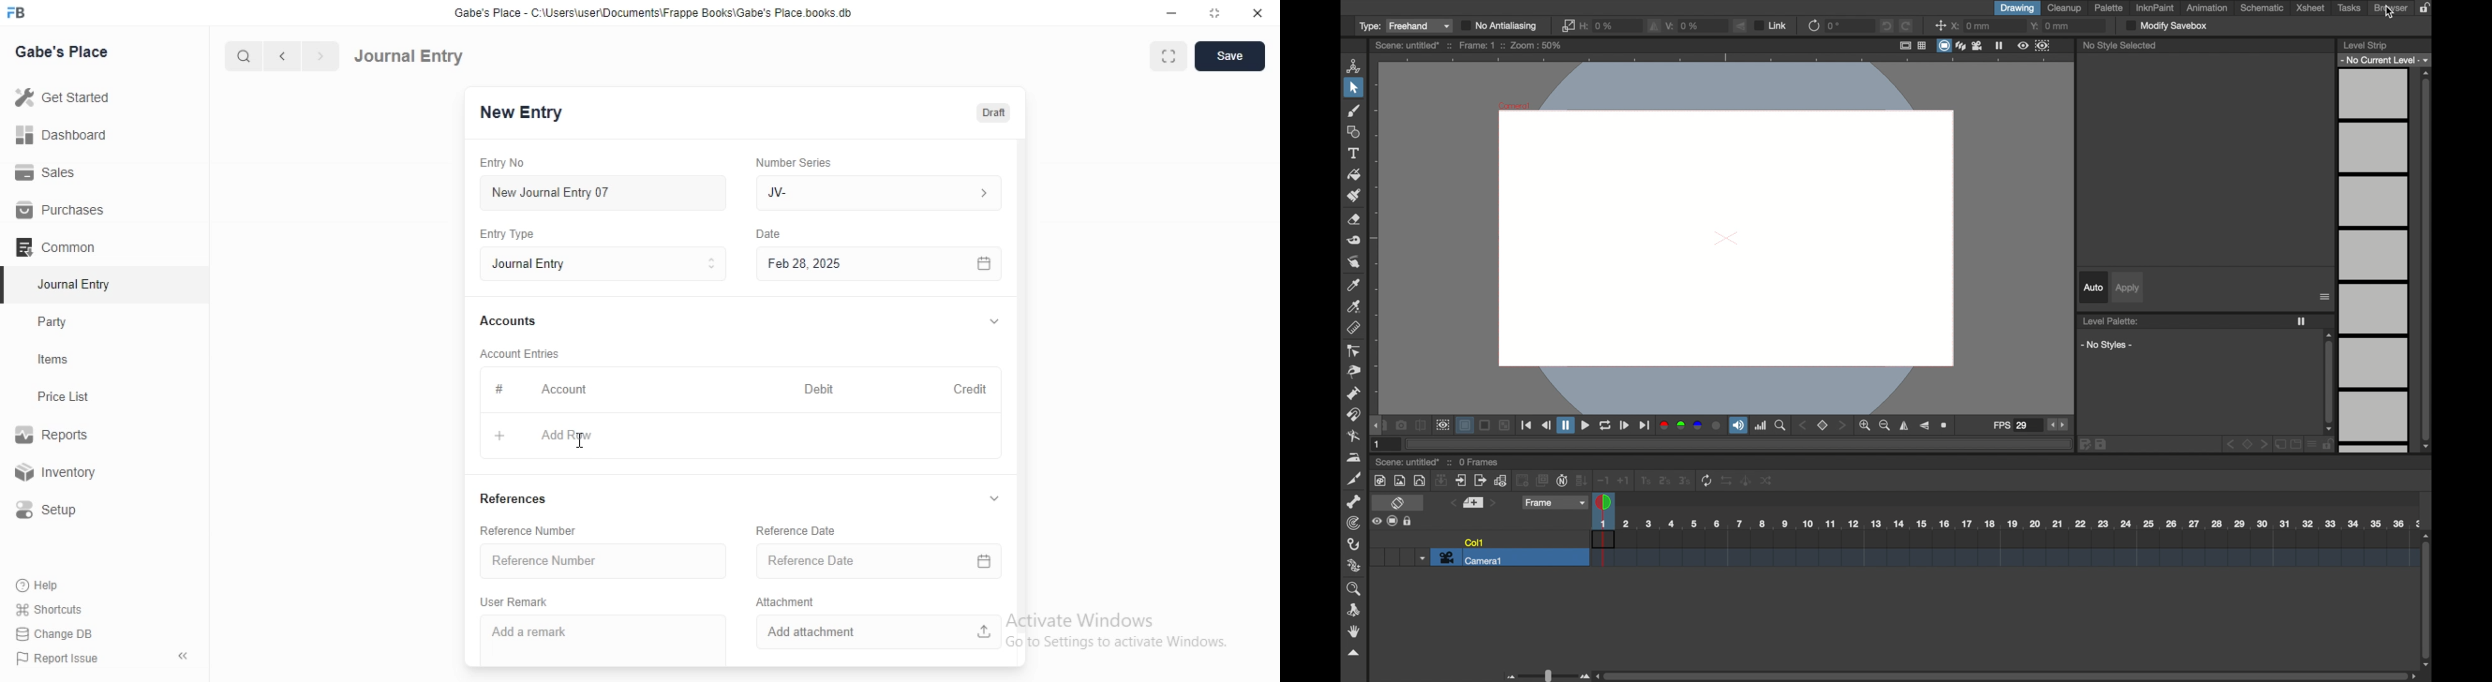 The height and width of the screenshot is (700, 2492). Describe the element at coordinates (409, 56) in the screenshot. I see `Journal Entry` at that location.